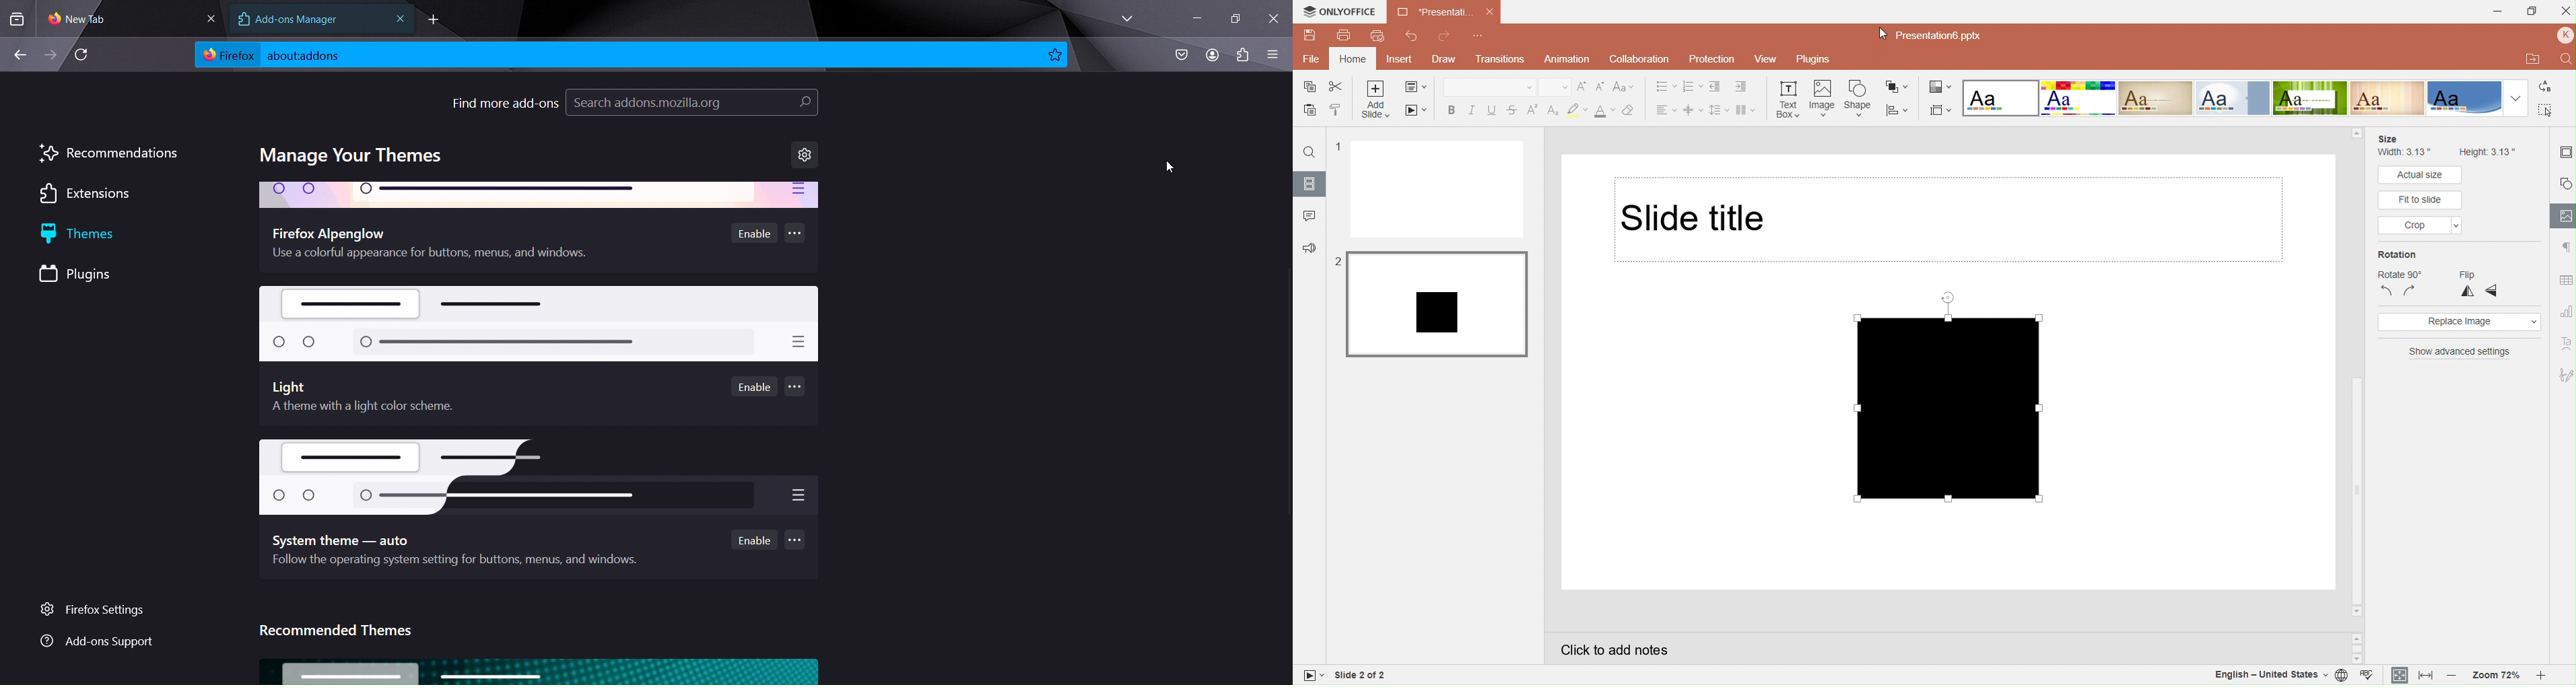  Describe the element at coordinates (1555, 87) in the screenshot. I see `Font size` at that location.